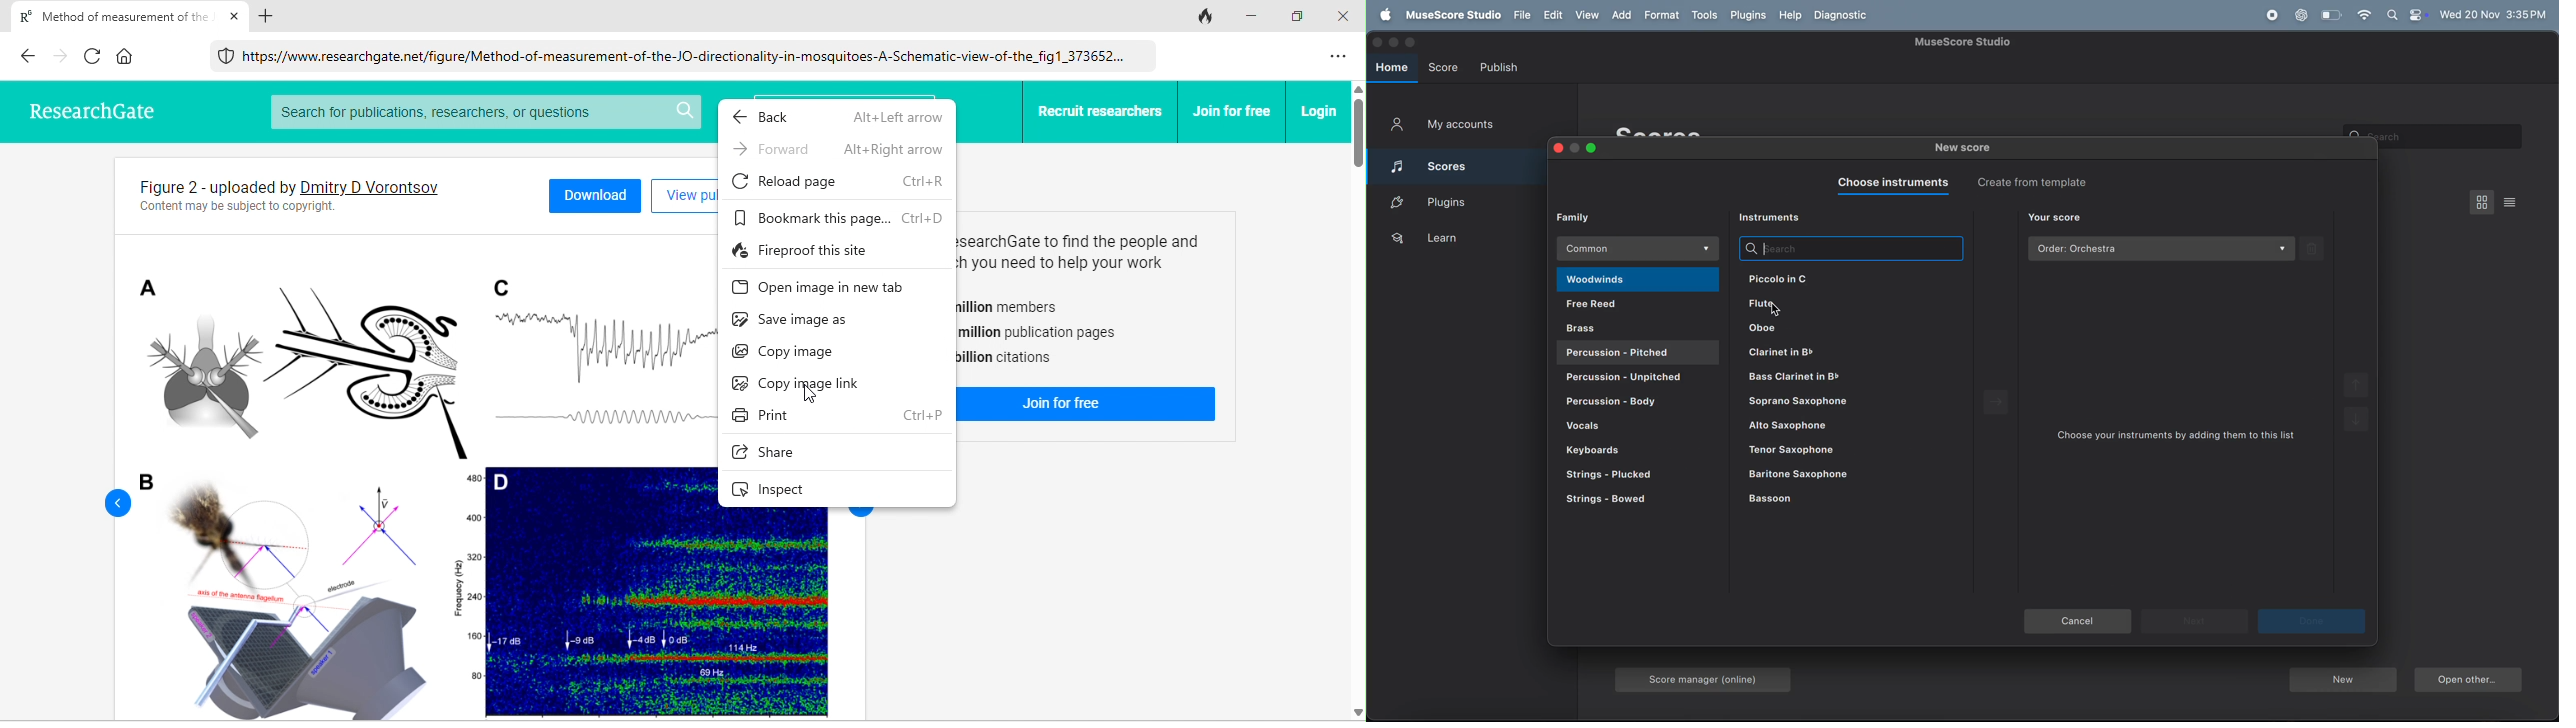  Describe the element at coordinates (1624, 476) in the screenshot. I see `strings plucked` at that location.